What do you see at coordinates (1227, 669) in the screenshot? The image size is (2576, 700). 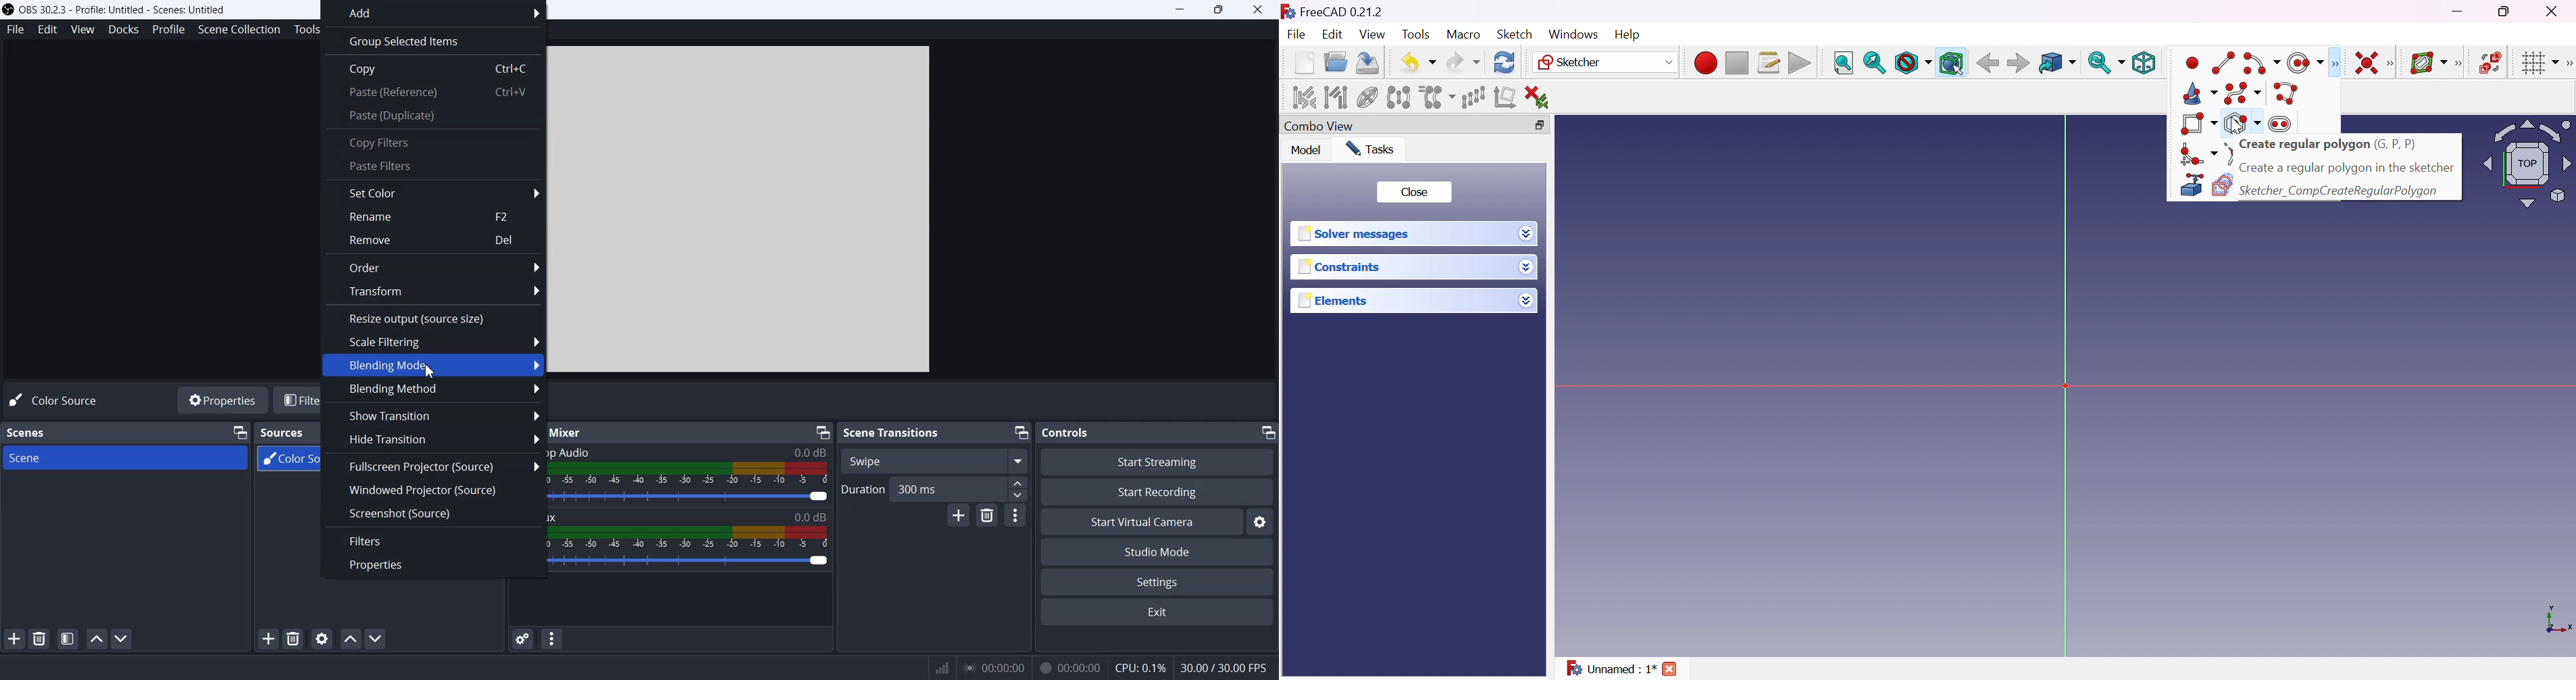 I see `30.00 / 30.00 FPS` at bounding box center [1227, 669].